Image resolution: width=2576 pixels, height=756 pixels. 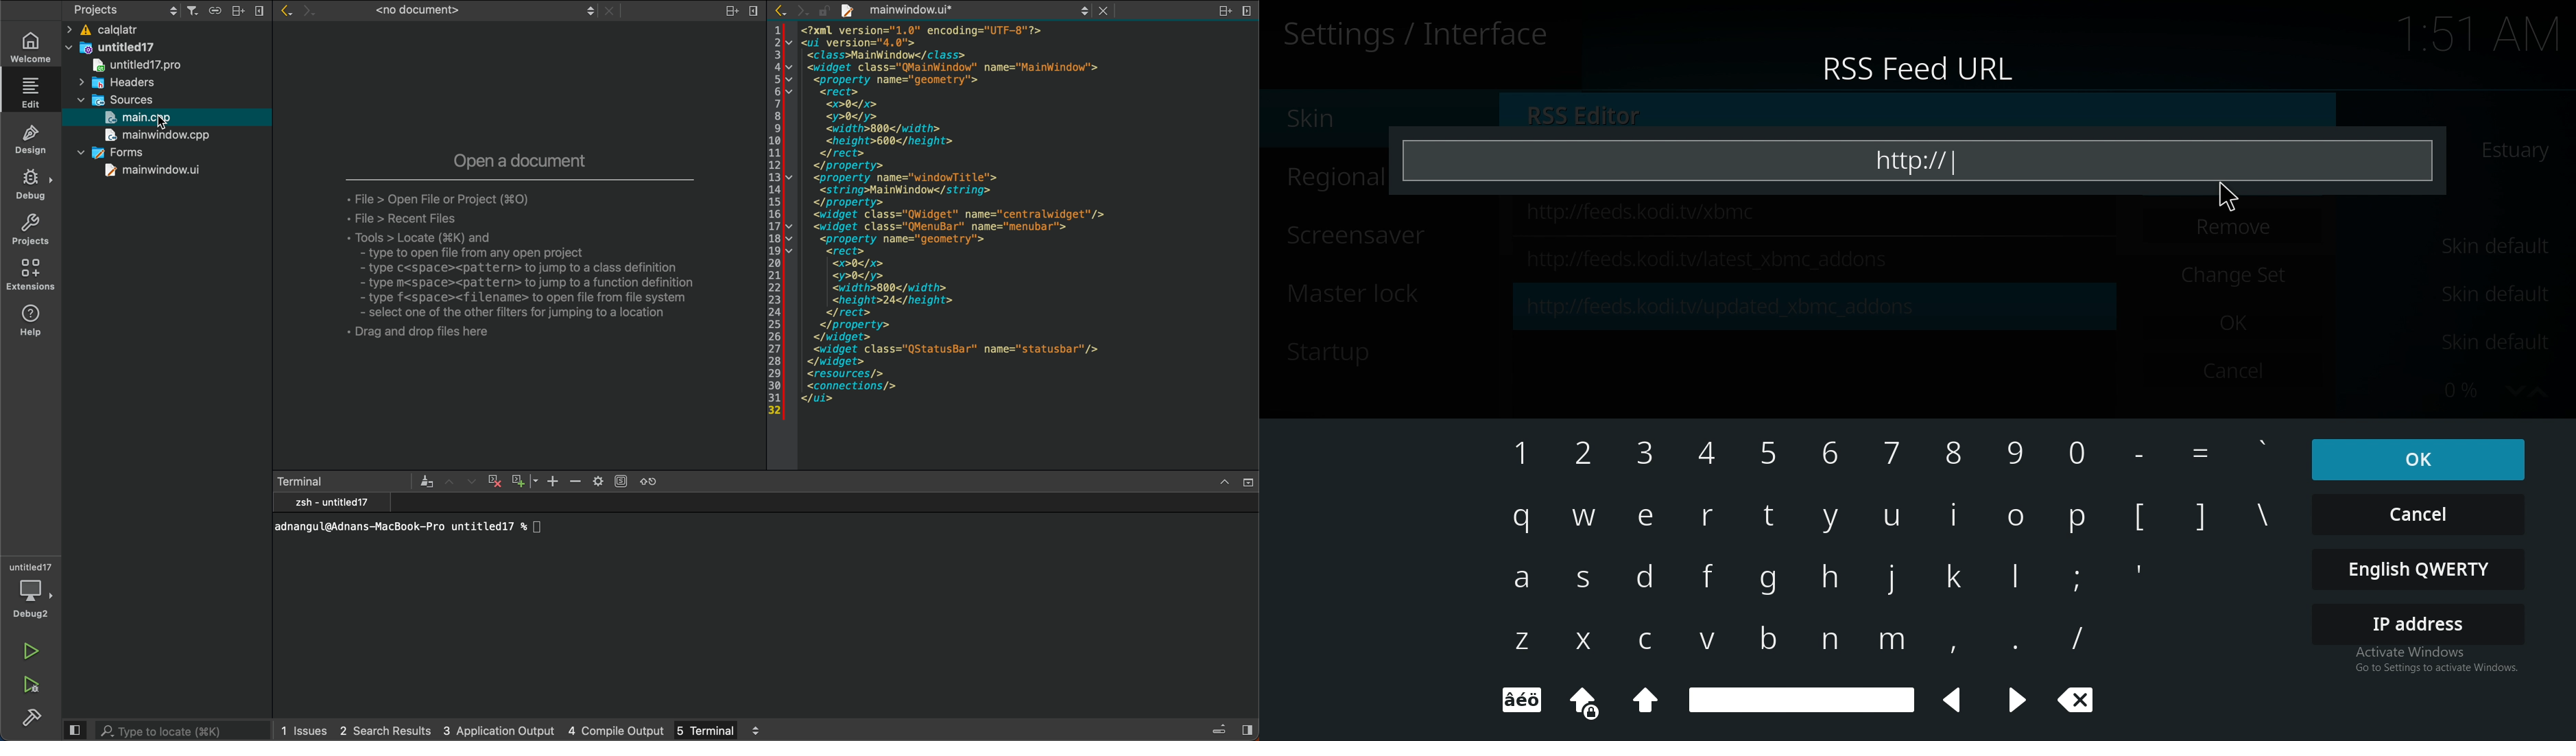 What do you see at coordinates (1918, 71) in the screenshot?
I see `rss feed url` at bounding box center [1918, 71].